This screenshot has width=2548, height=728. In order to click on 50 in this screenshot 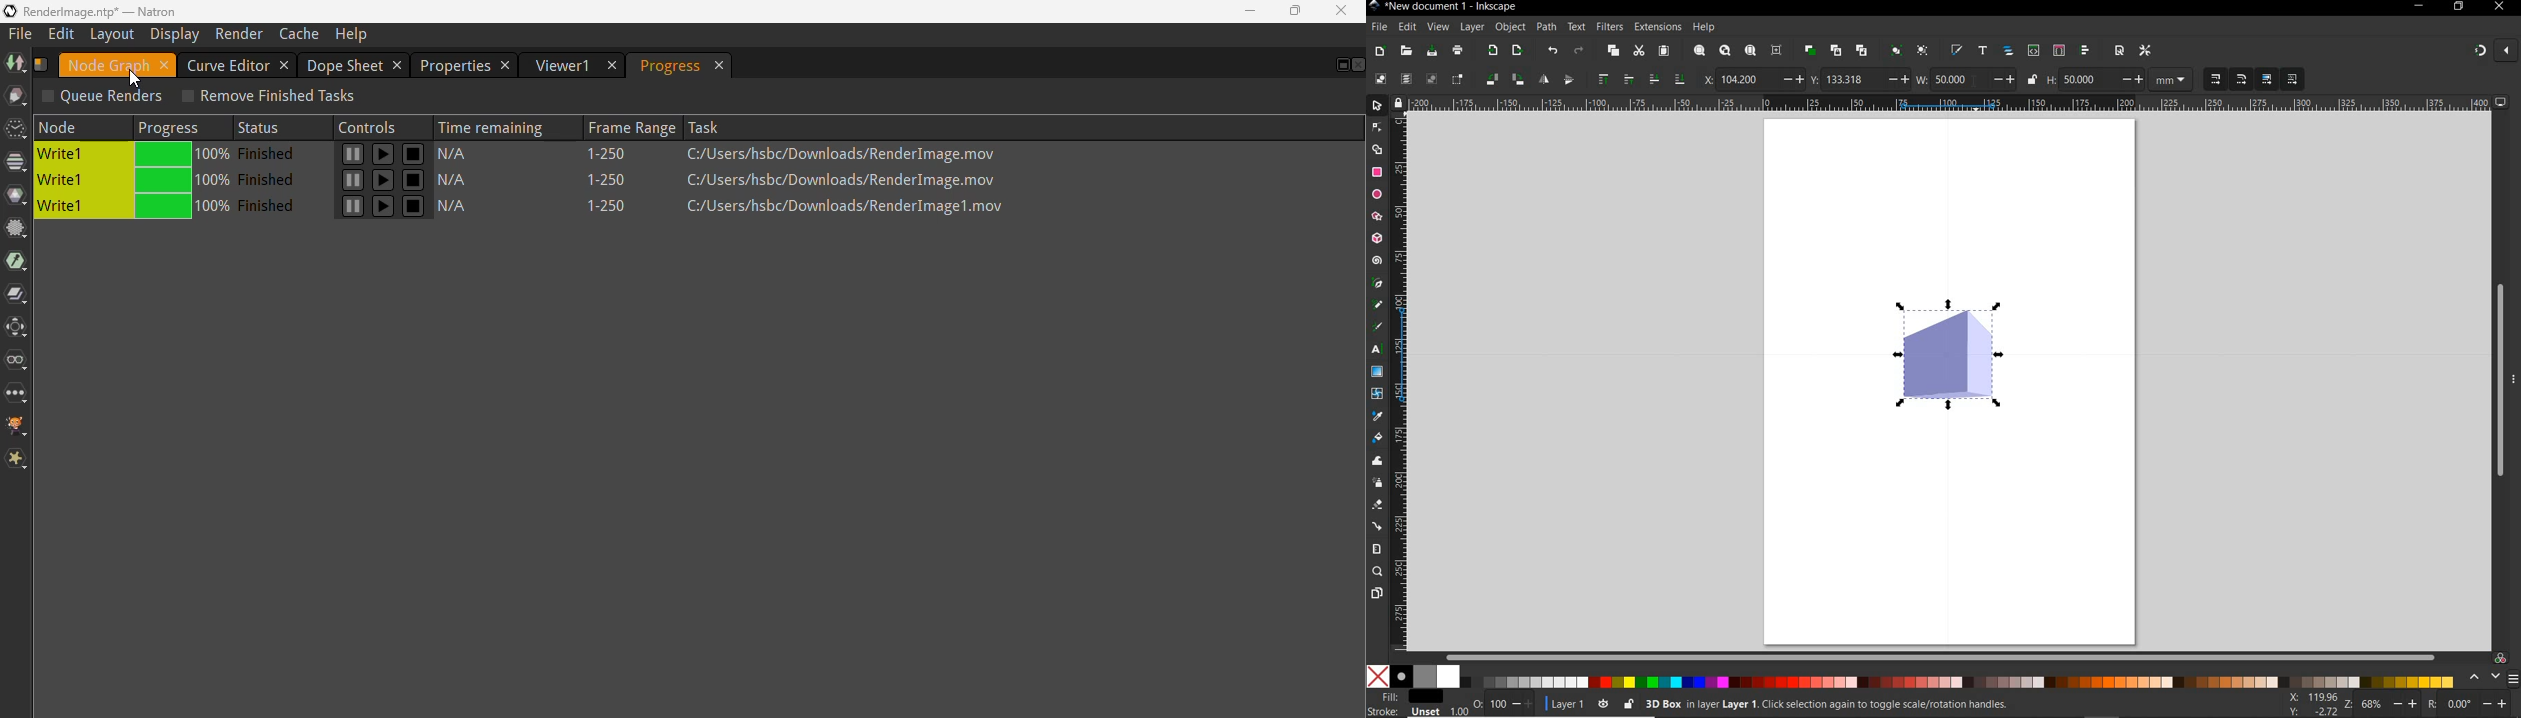, I will do `click(2087, 79)`.